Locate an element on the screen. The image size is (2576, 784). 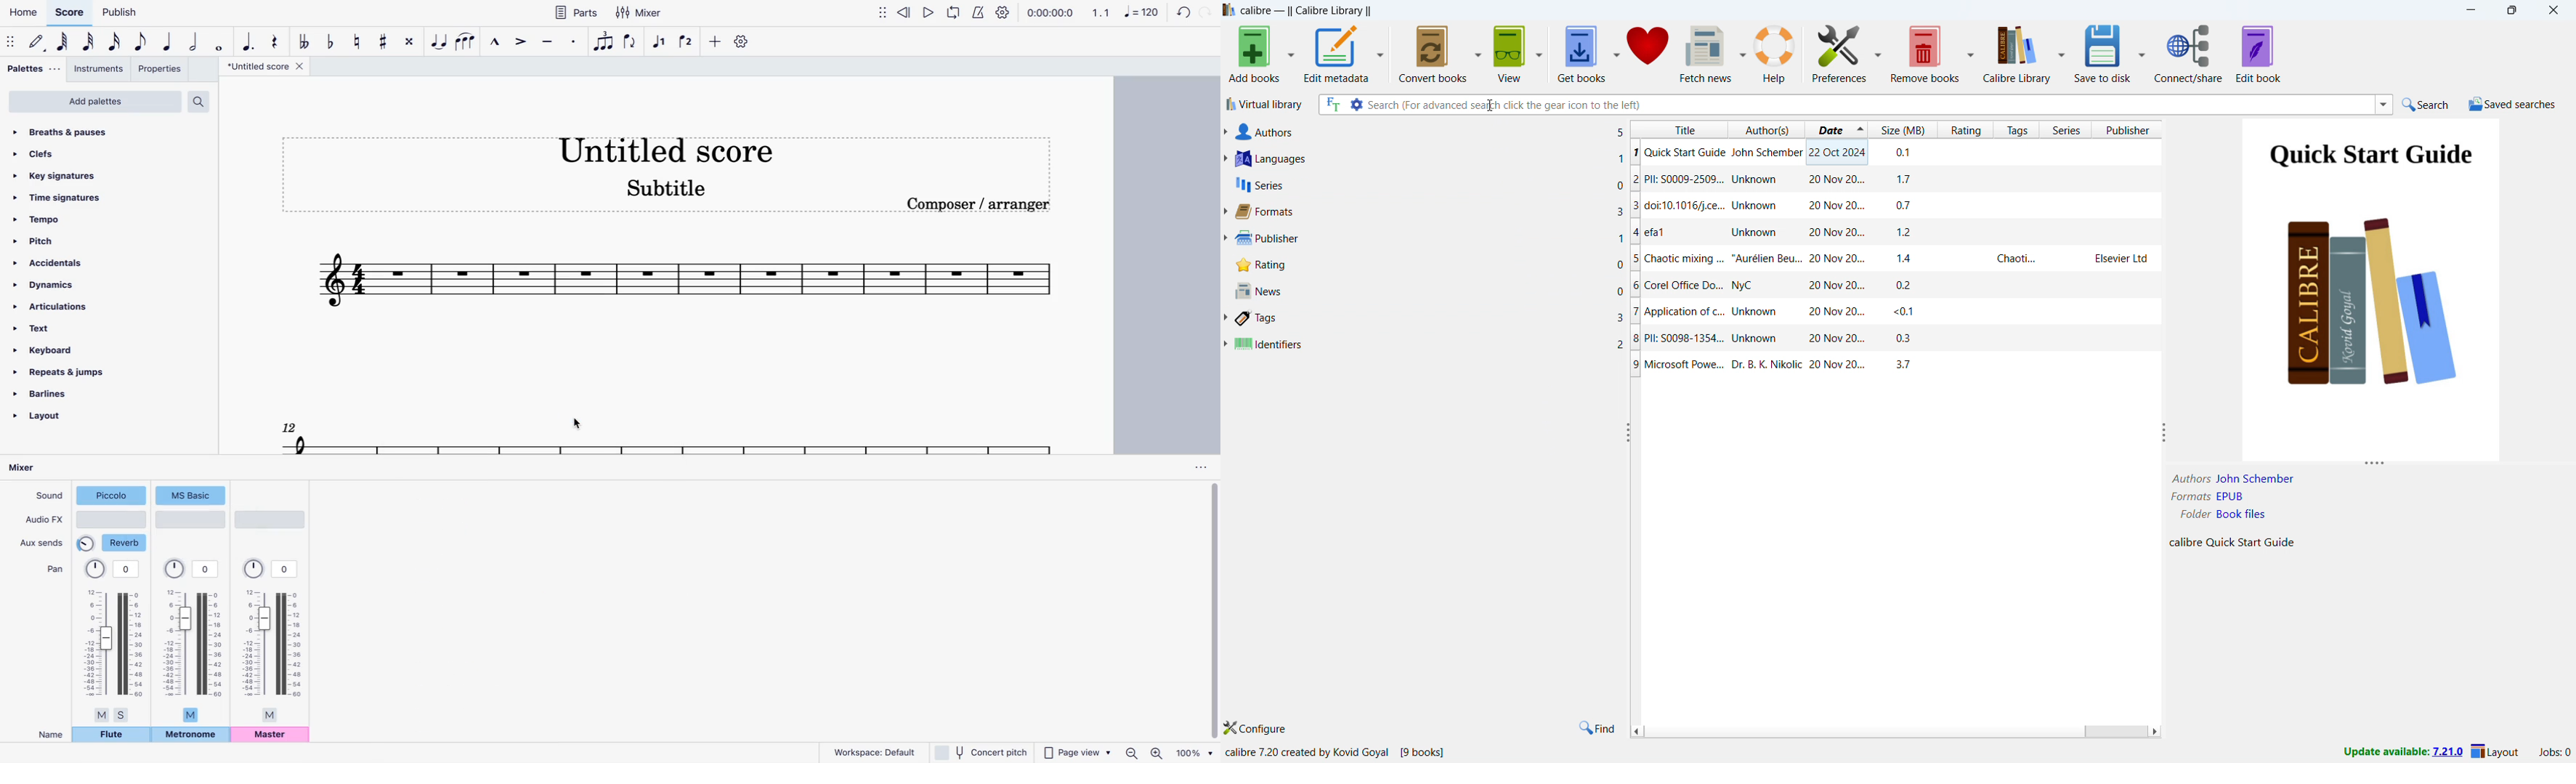
sound is located at coordinates (47, 494).